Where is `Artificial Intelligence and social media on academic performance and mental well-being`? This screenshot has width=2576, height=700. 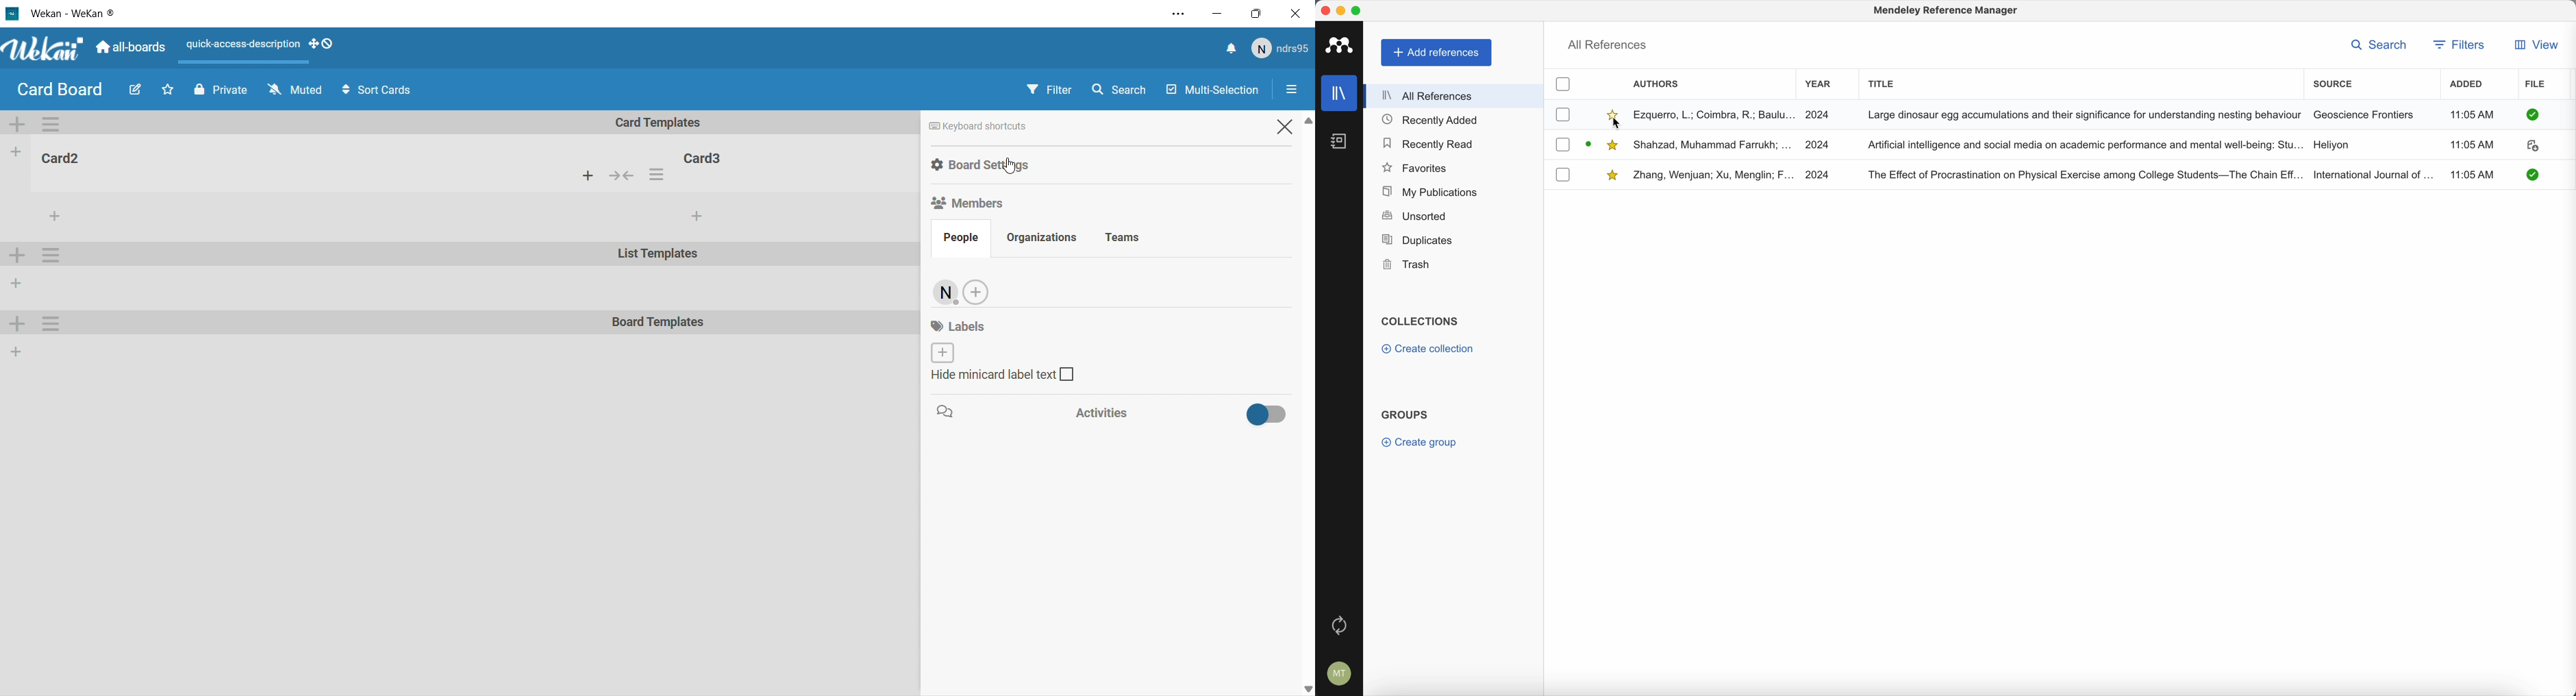 Artificial Intelligence and social media on academic performance and mental well-being is located at coordinates (2085, 145).